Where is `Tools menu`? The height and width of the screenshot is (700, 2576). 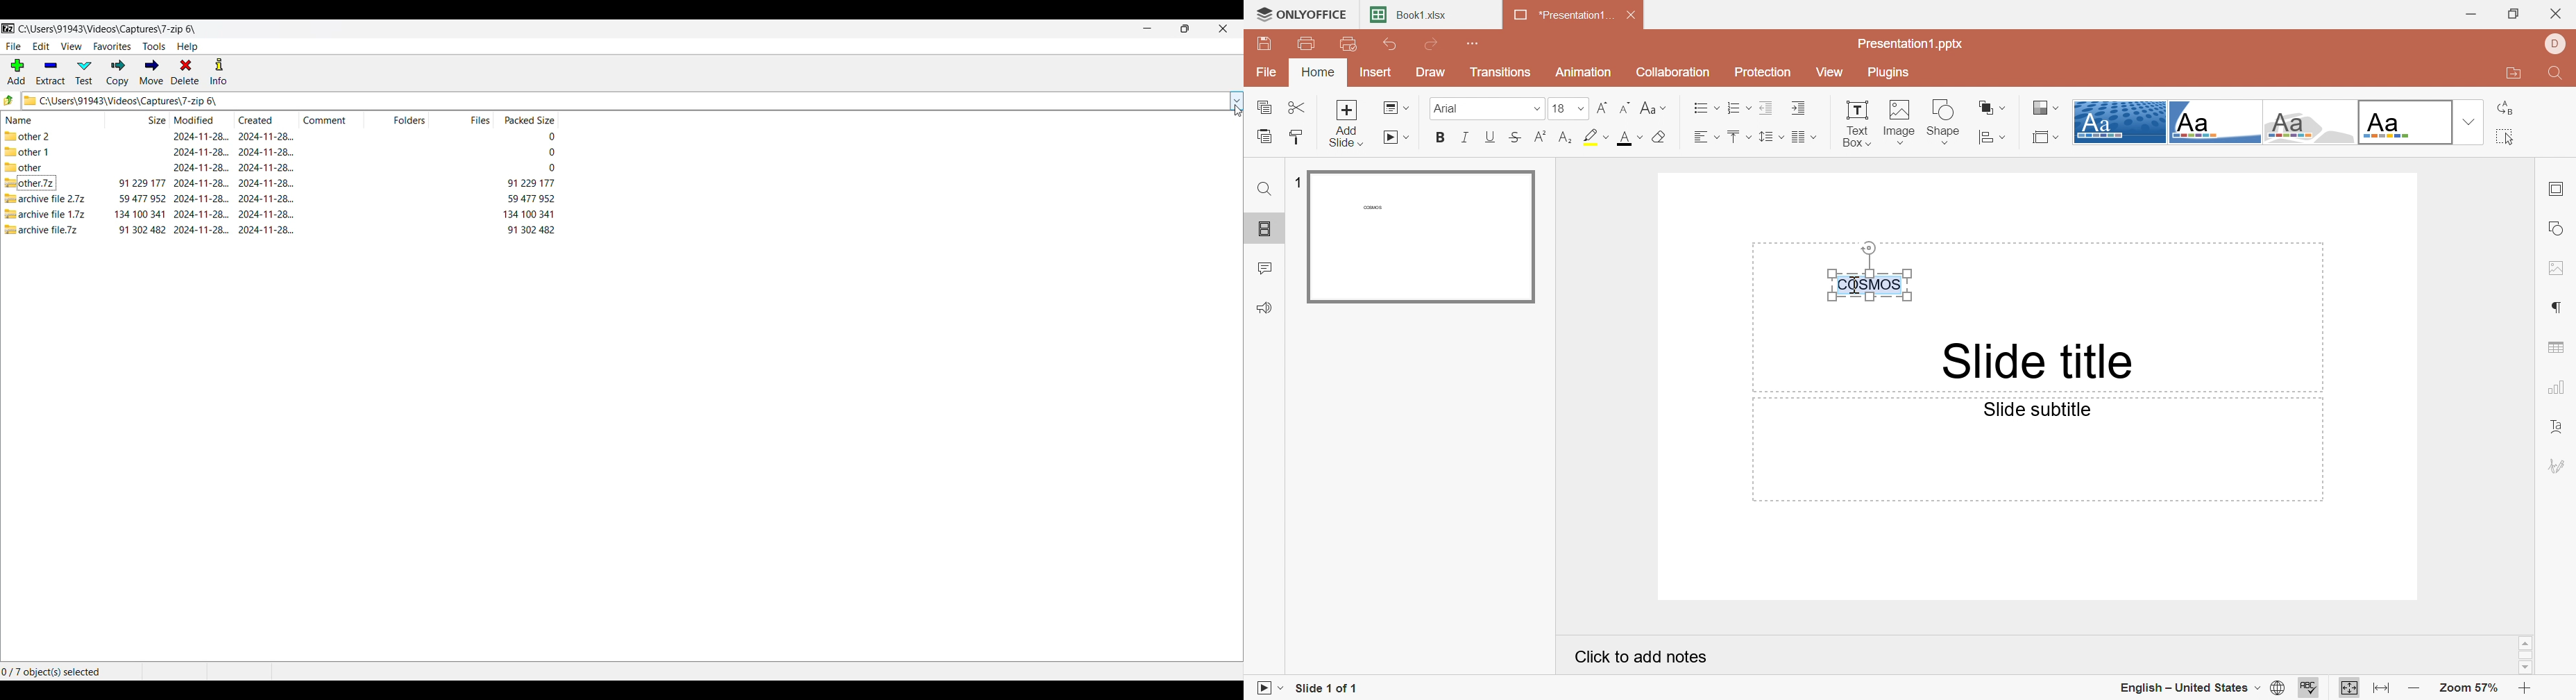
Tools menu is located at coordinates (154, 47).